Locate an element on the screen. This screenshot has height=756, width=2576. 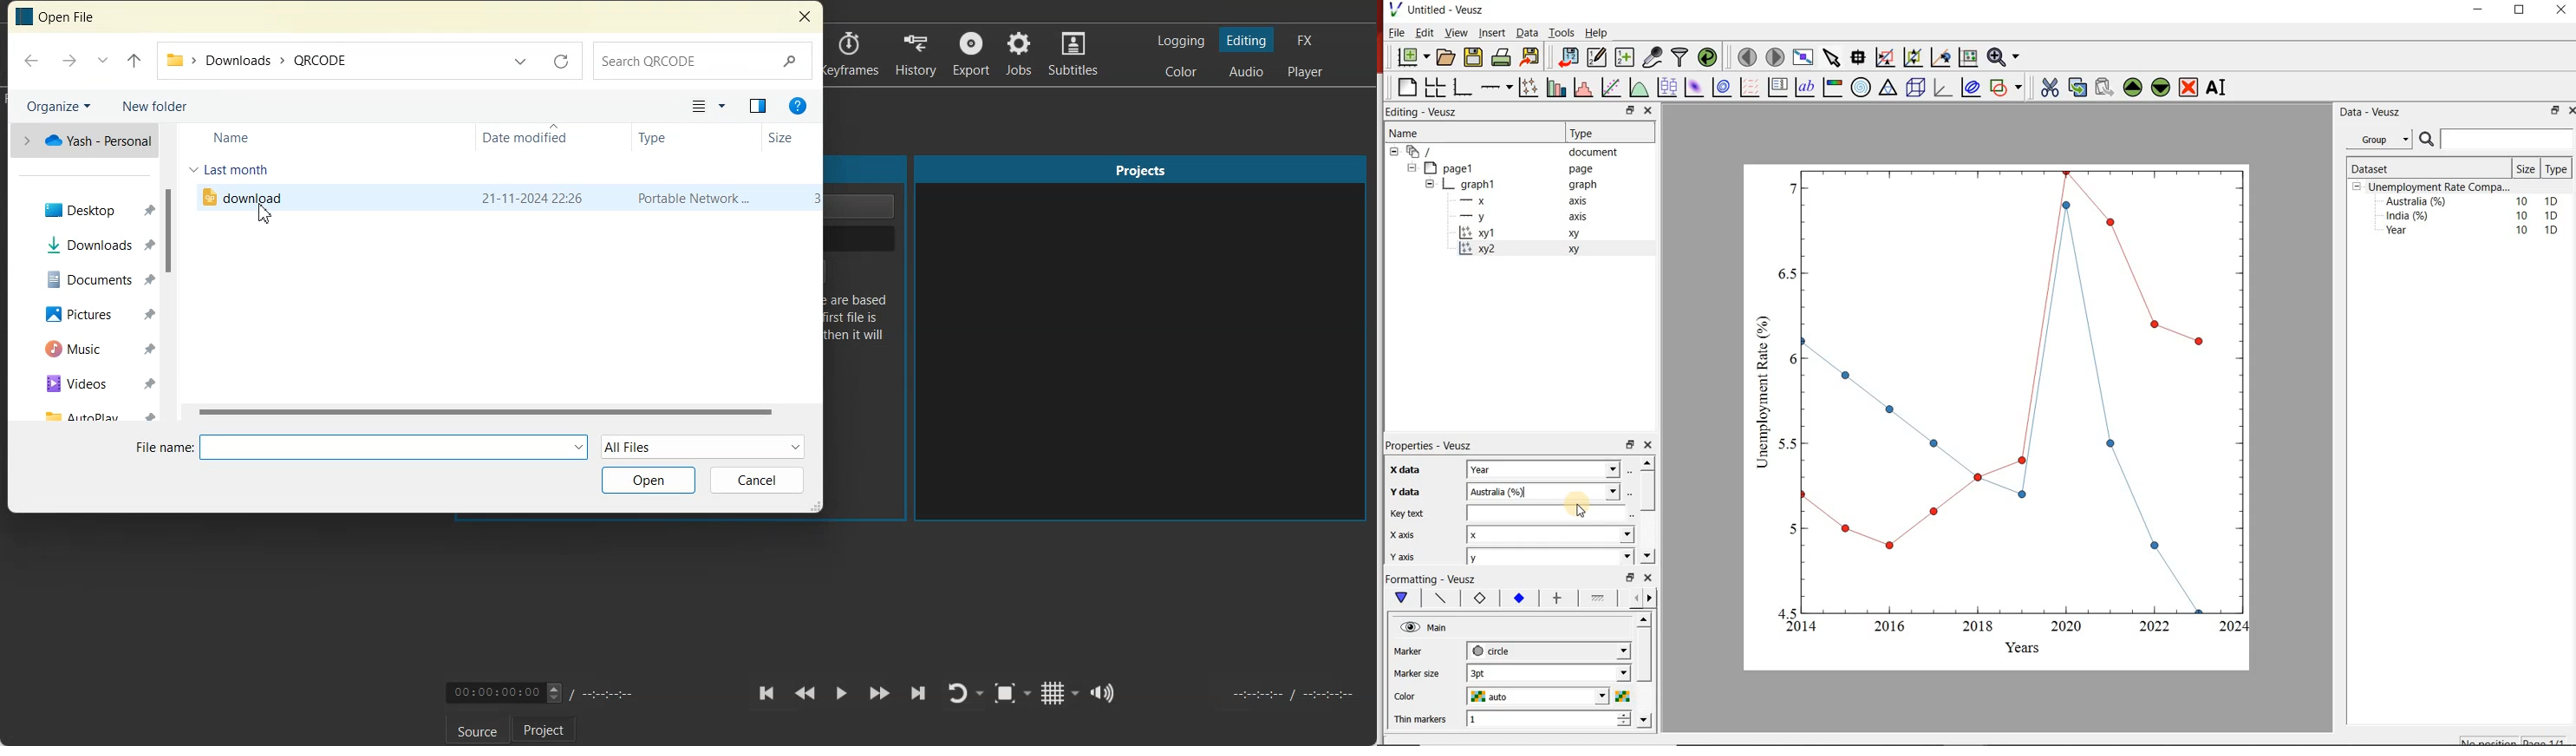
zoom funtions is located at coordinates (2006, 56).